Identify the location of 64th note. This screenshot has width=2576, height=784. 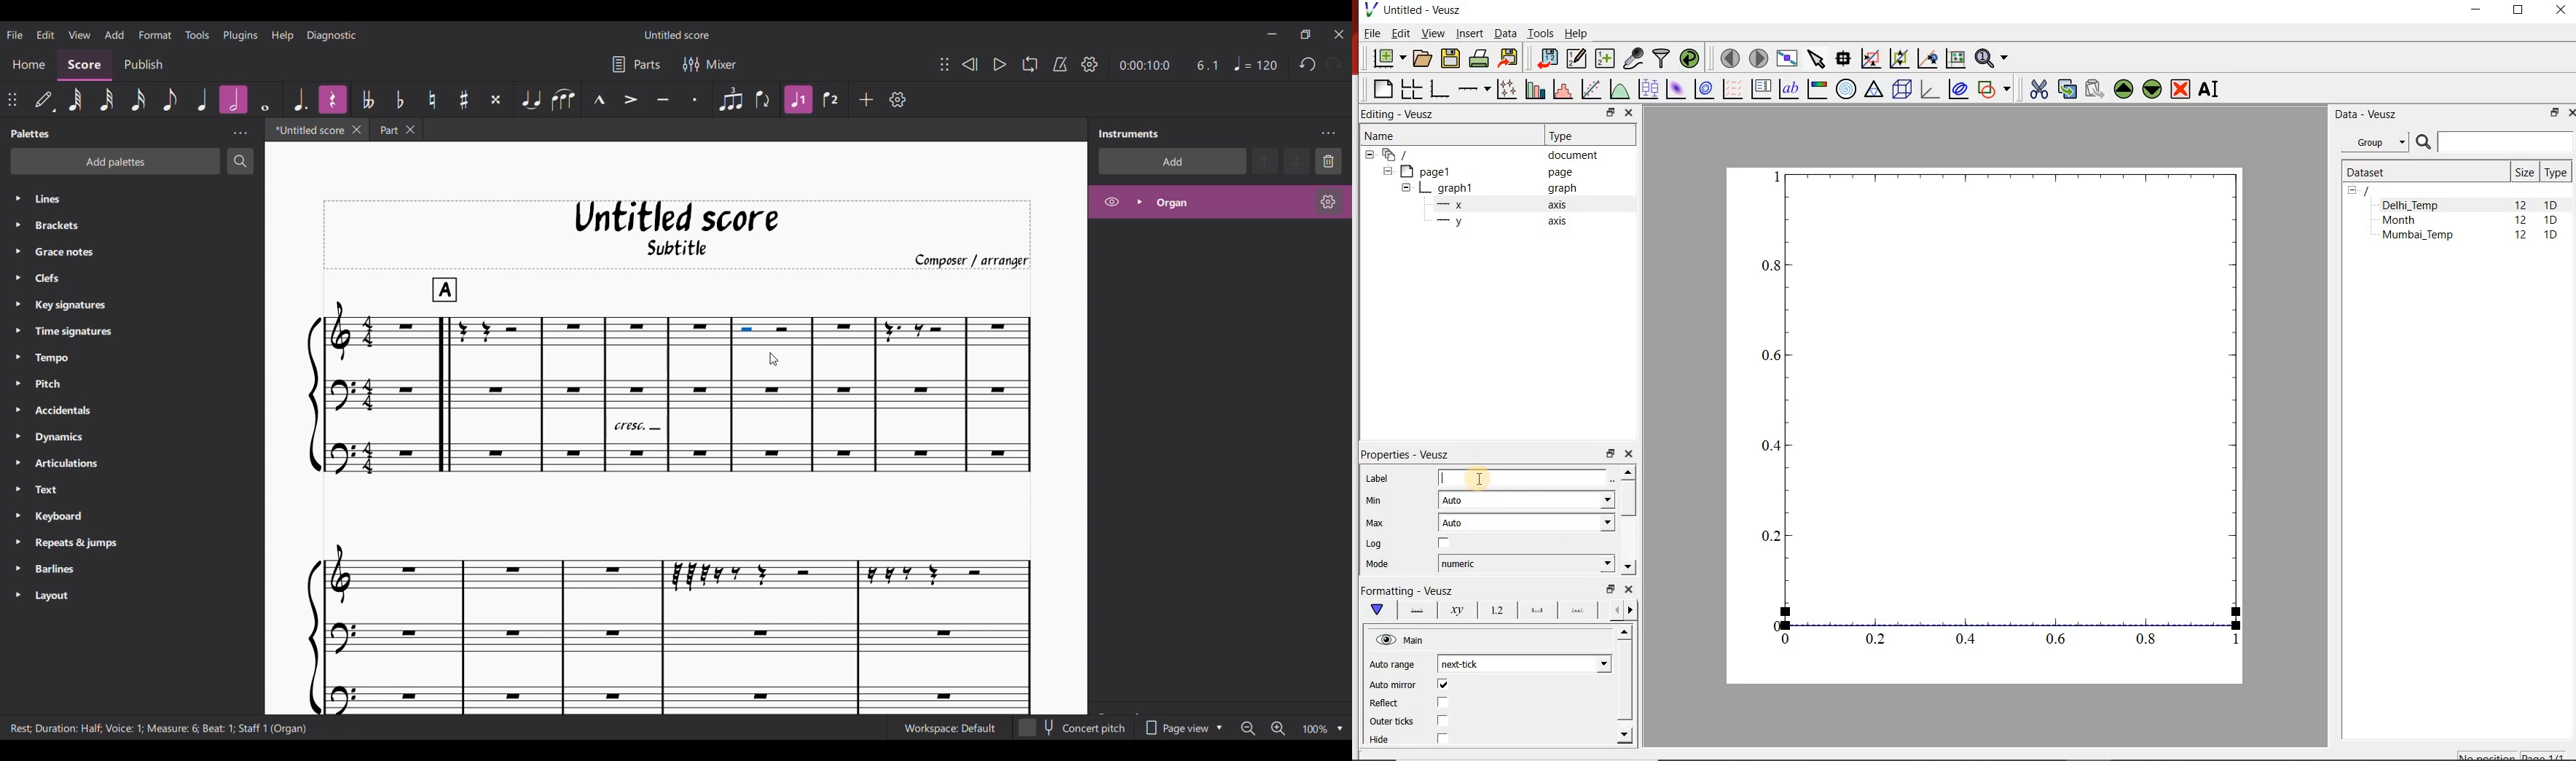
(75, 101).